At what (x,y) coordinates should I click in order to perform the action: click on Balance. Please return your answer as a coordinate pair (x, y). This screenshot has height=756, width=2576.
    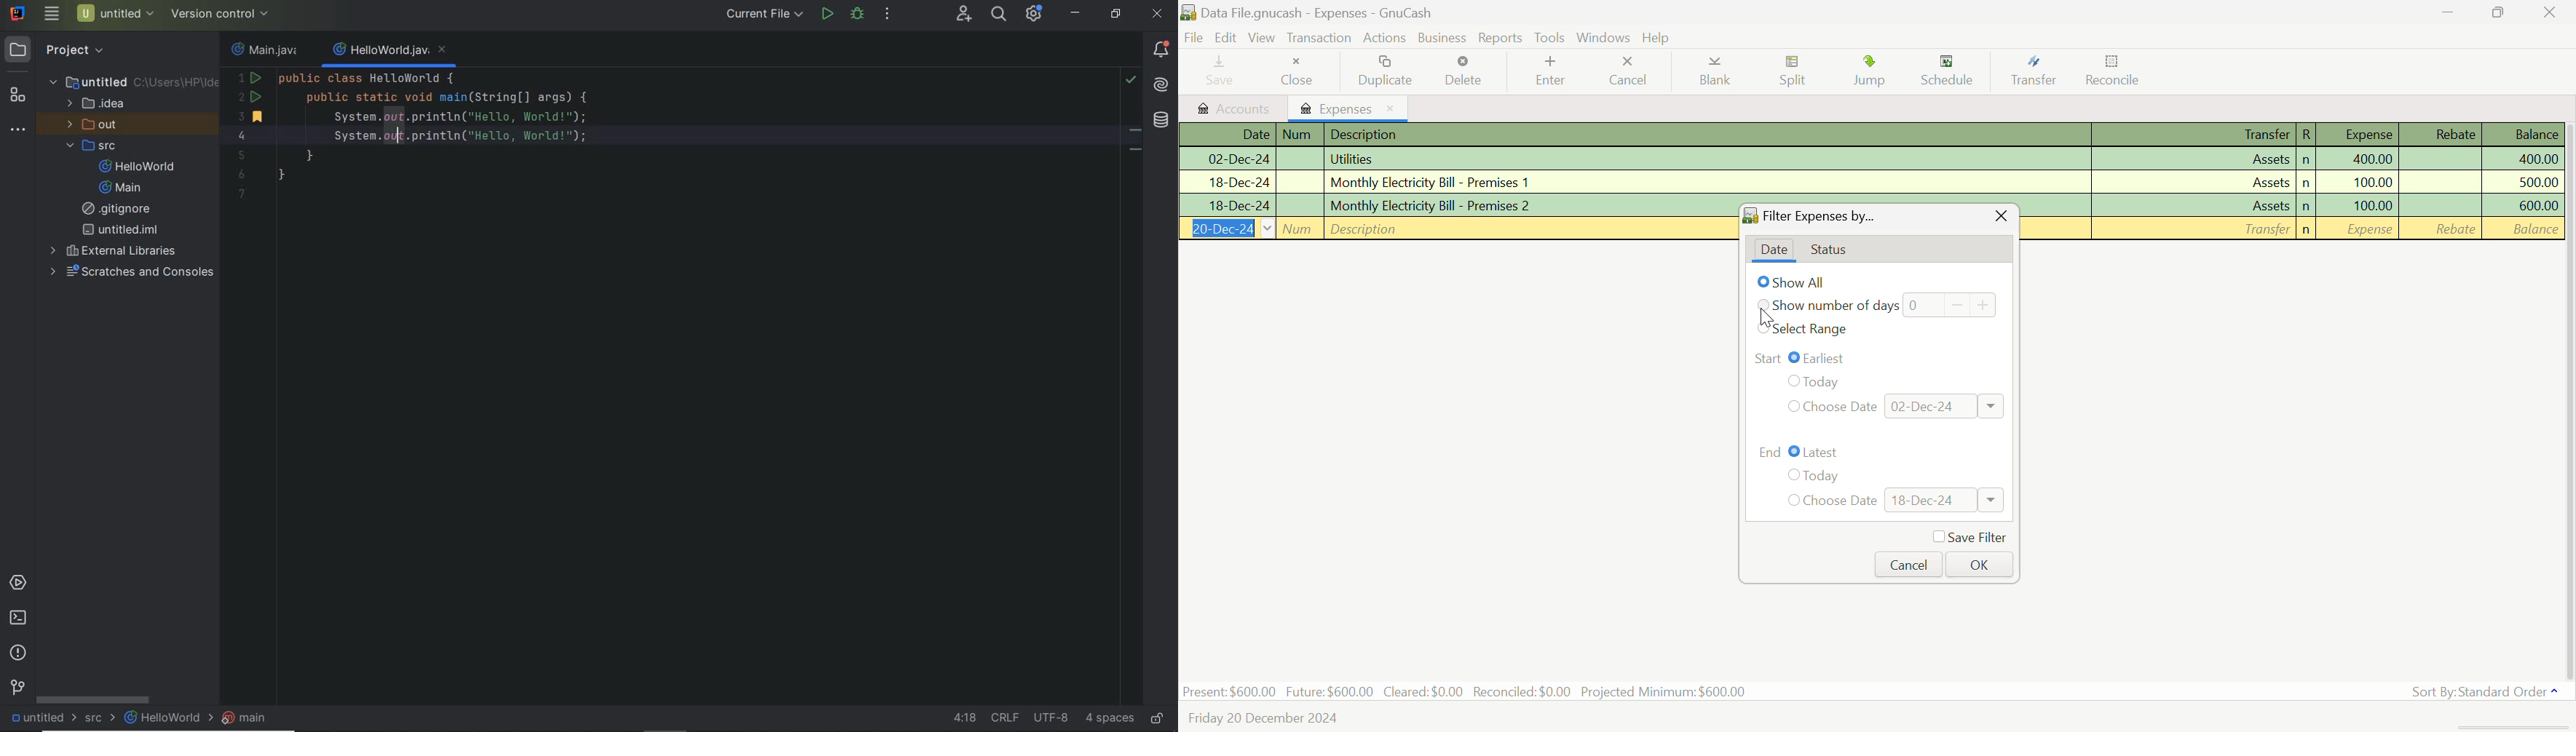
    Looking at the image, I should click on (2519, 136).